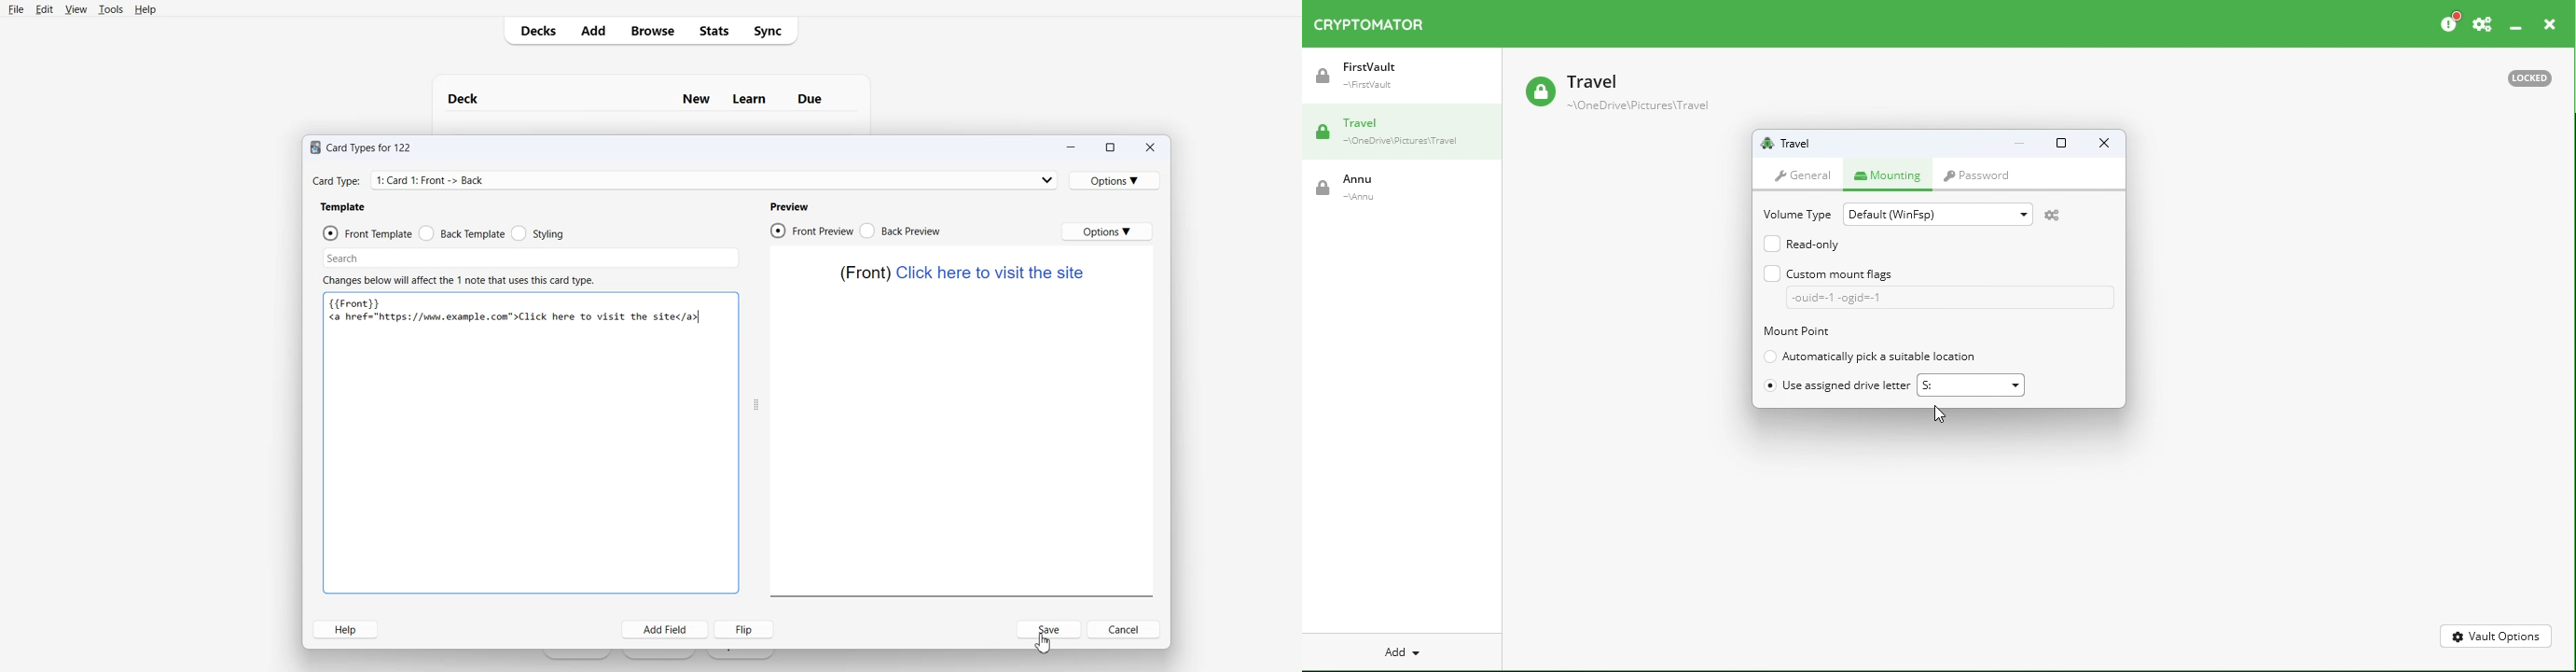  What do you see at coordinates (593, 32) in the screenshot?
I see `Add` at bounding box center [593, 32].